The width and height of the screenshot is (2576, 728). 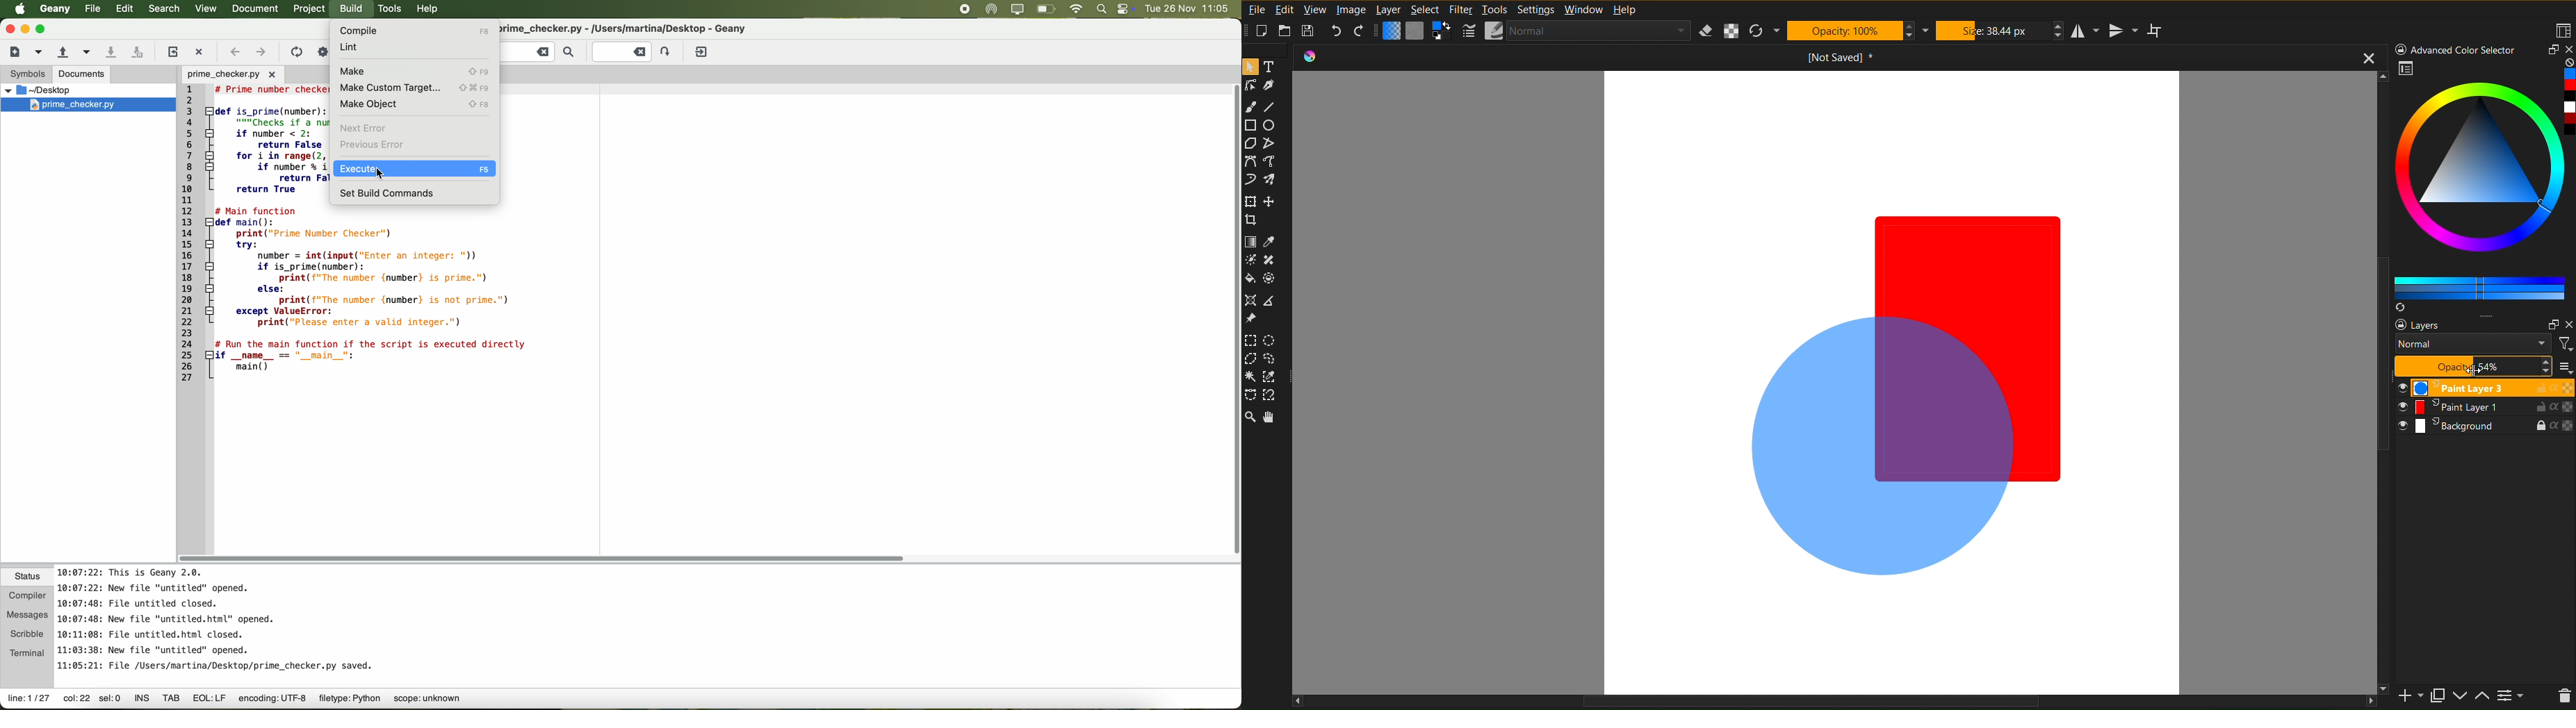 What do you see at coordinates (1576, 32) in the screenshot?
I see `Brush Settings` at bounding box center [1576, 32].